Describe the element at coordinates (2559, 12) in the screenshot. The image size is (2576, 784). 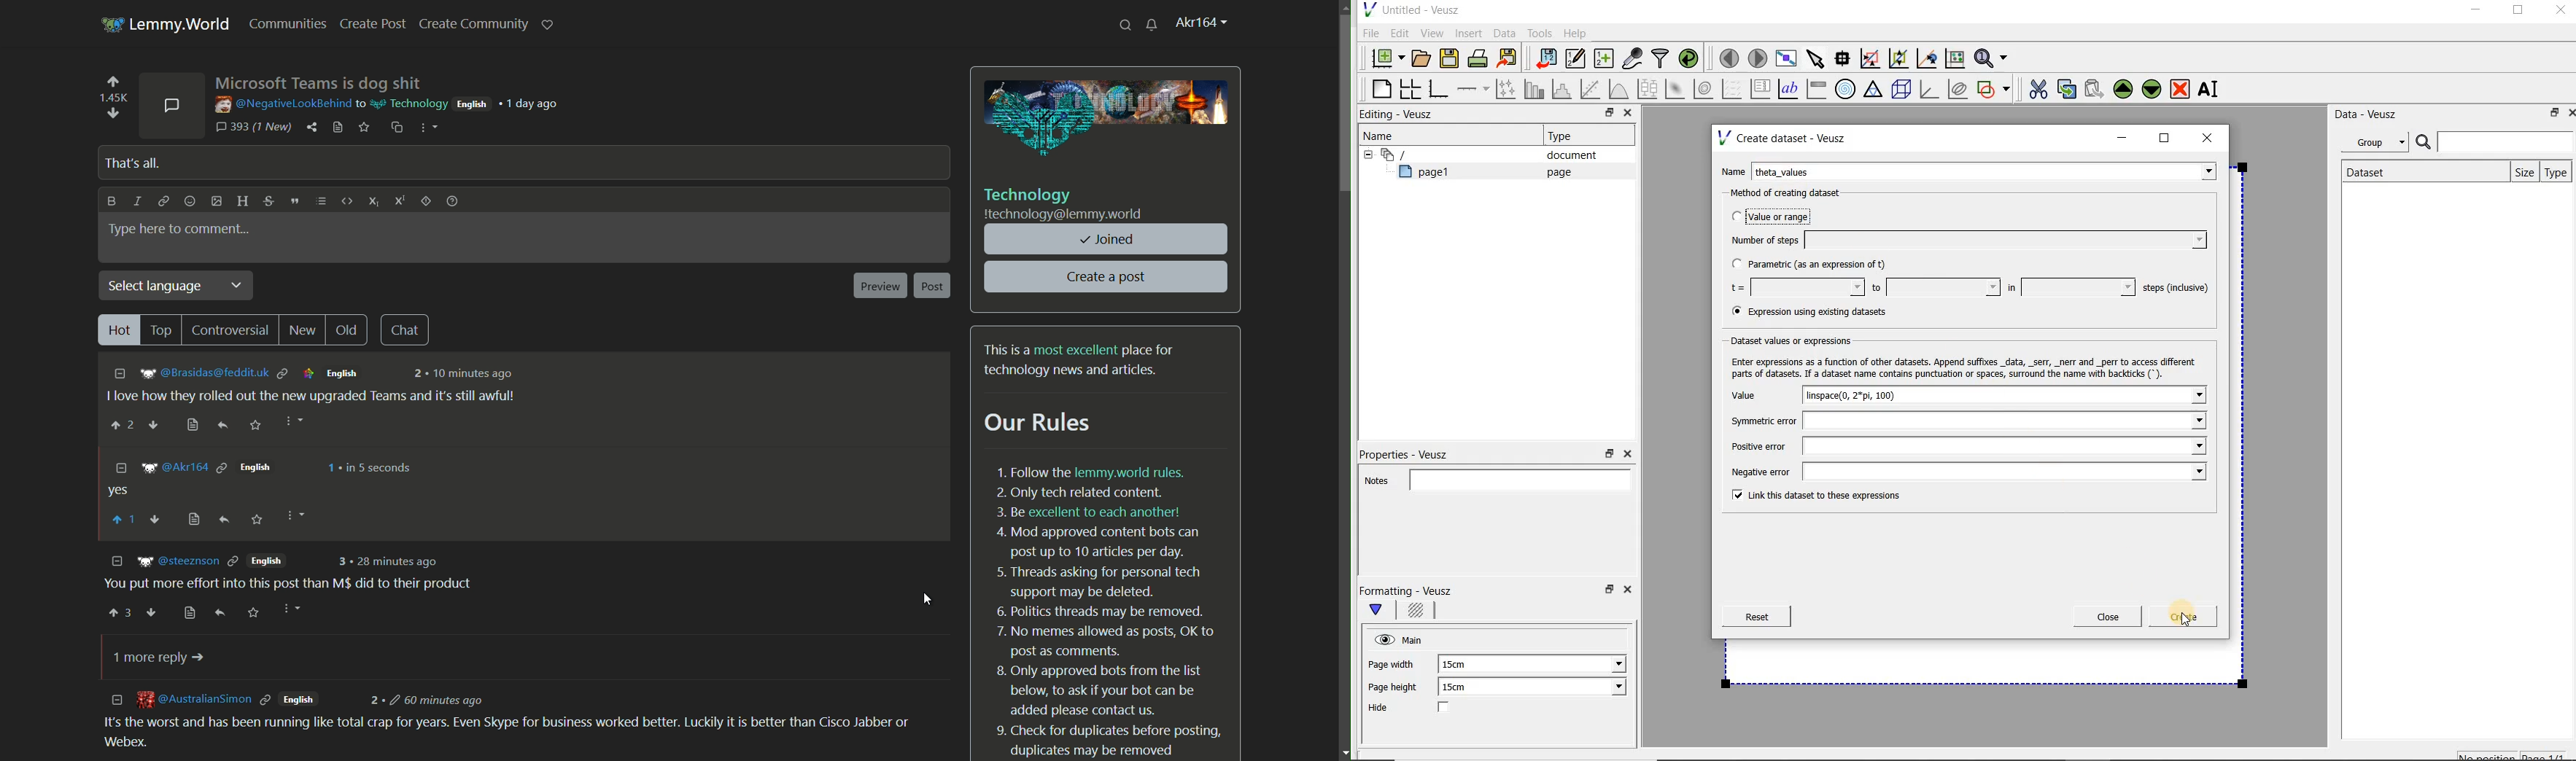
I see `Close` at that location.